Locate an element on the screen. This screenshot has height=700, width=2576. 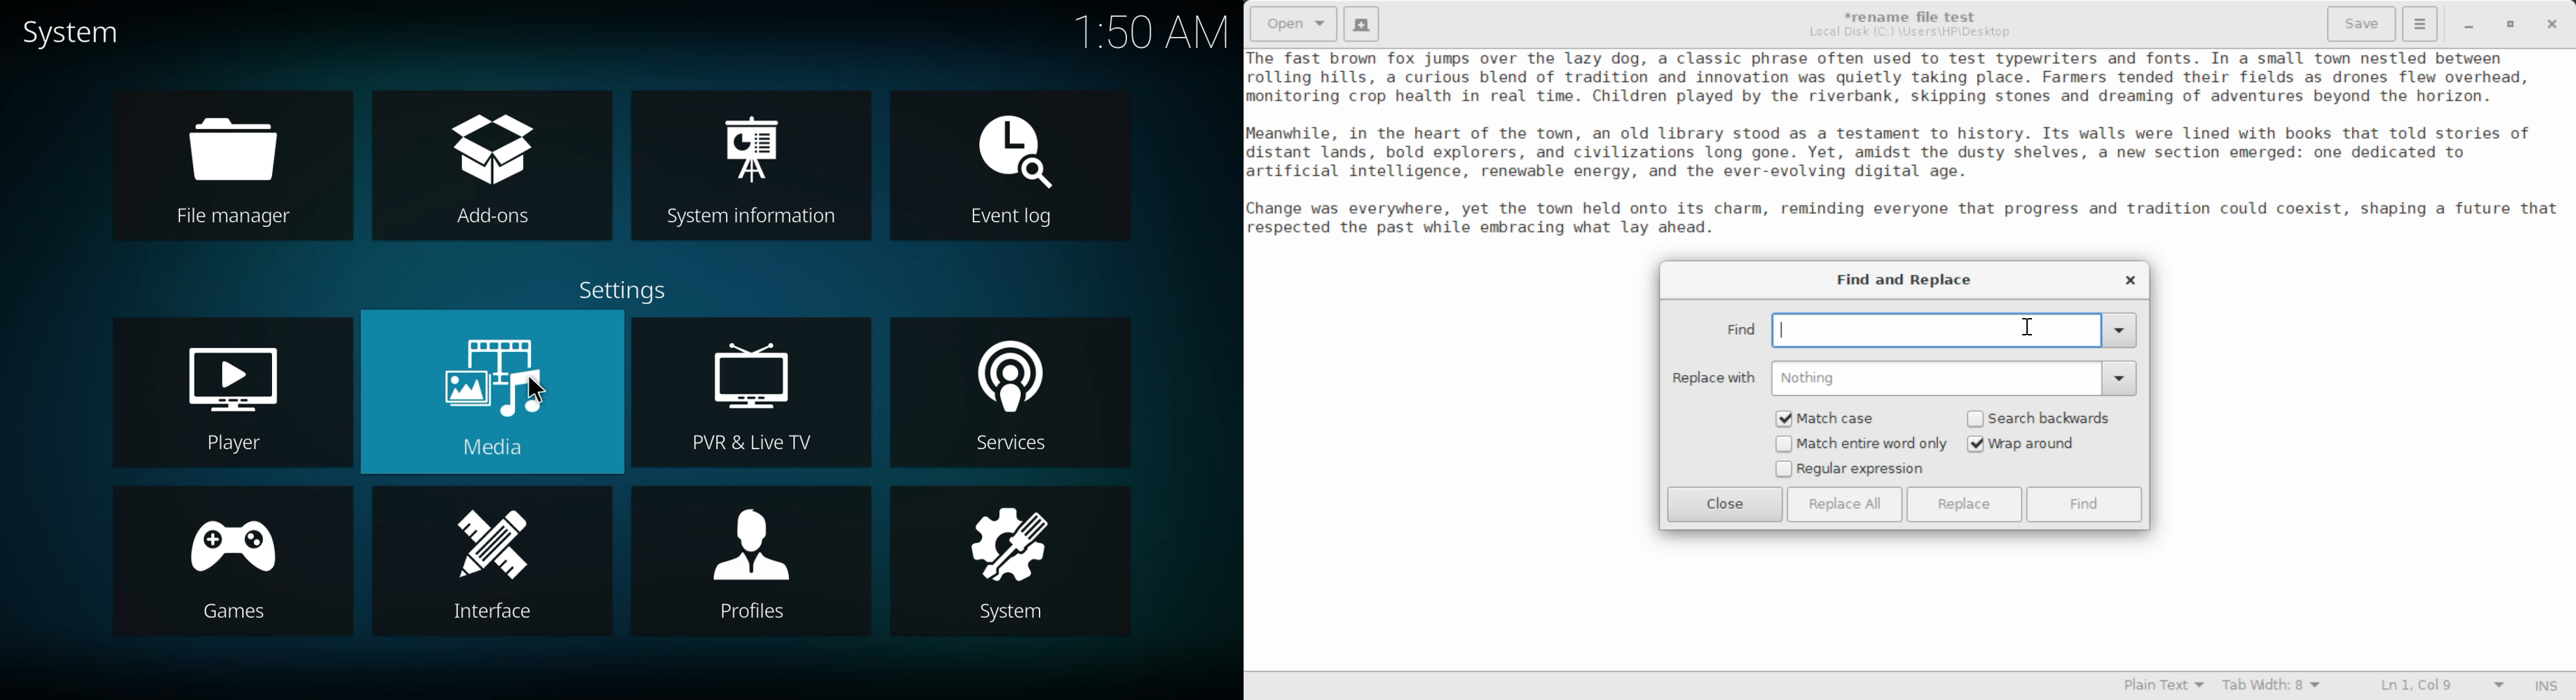
Ihe Tast brown Tox jumps over the lazy dog, a classic phrase often used to test typewriters and fonts. In a small town nestled between
rolling hills, a curious blend of tradition and innovation was quietly taking place. Farmers tended their fields as drones flew overhead,
nonitoring crop health in real time. Children played by the riverbank, skipping stones and dreaming of adventures beyond the horizon.
leanwhile, in the heart of the town, an old library stood as a testament to history. Its walls were lined with books that told stories of
iistant lands, bold explorers, and civilizations long gone. Yet, amidst the dusty shelves, a new section emerged: one dedicated to
artificial intelligence, renewable energy, and the ever-evolving digital age.

“hange was everywhere, yet the town held onto its charm, reminding everyone that progress and tradition could coexist, shaping a future that
respected the past while embracing what lay ahead. is located at coordinates (1910, 146).